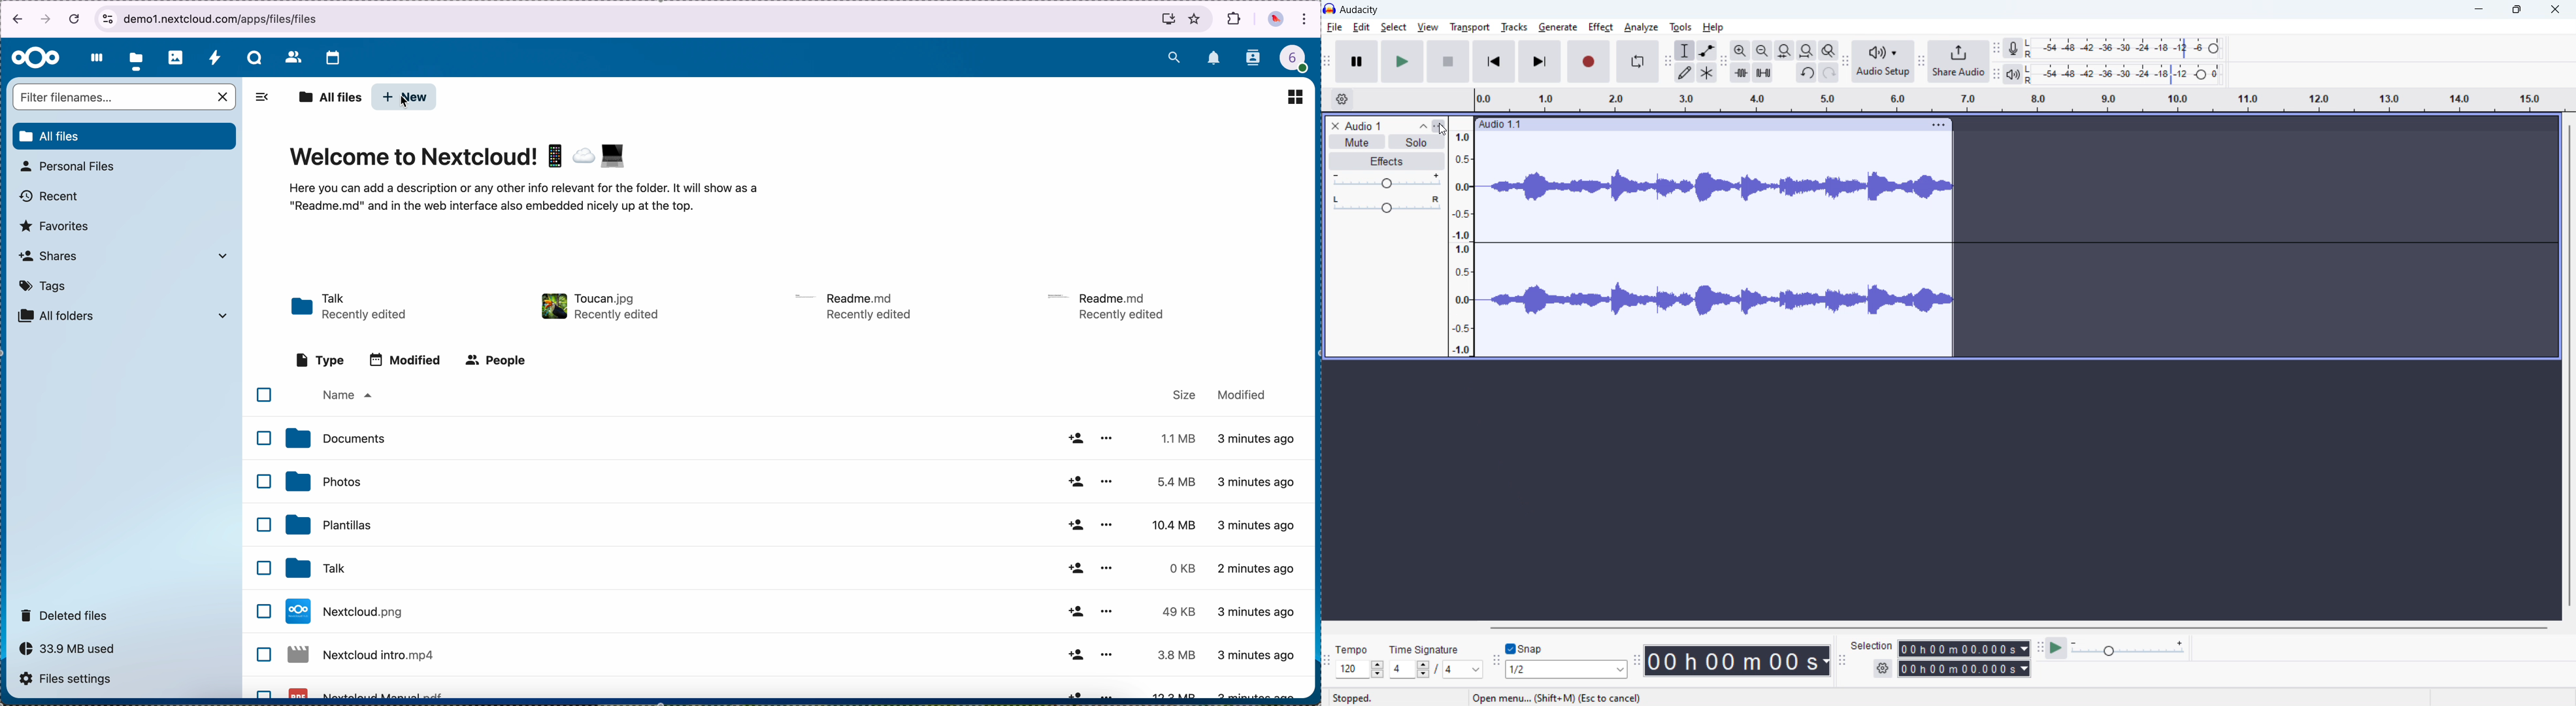  Describe the element at coordinates (1242, 394) in the screenshot. I see `modified` at that location.